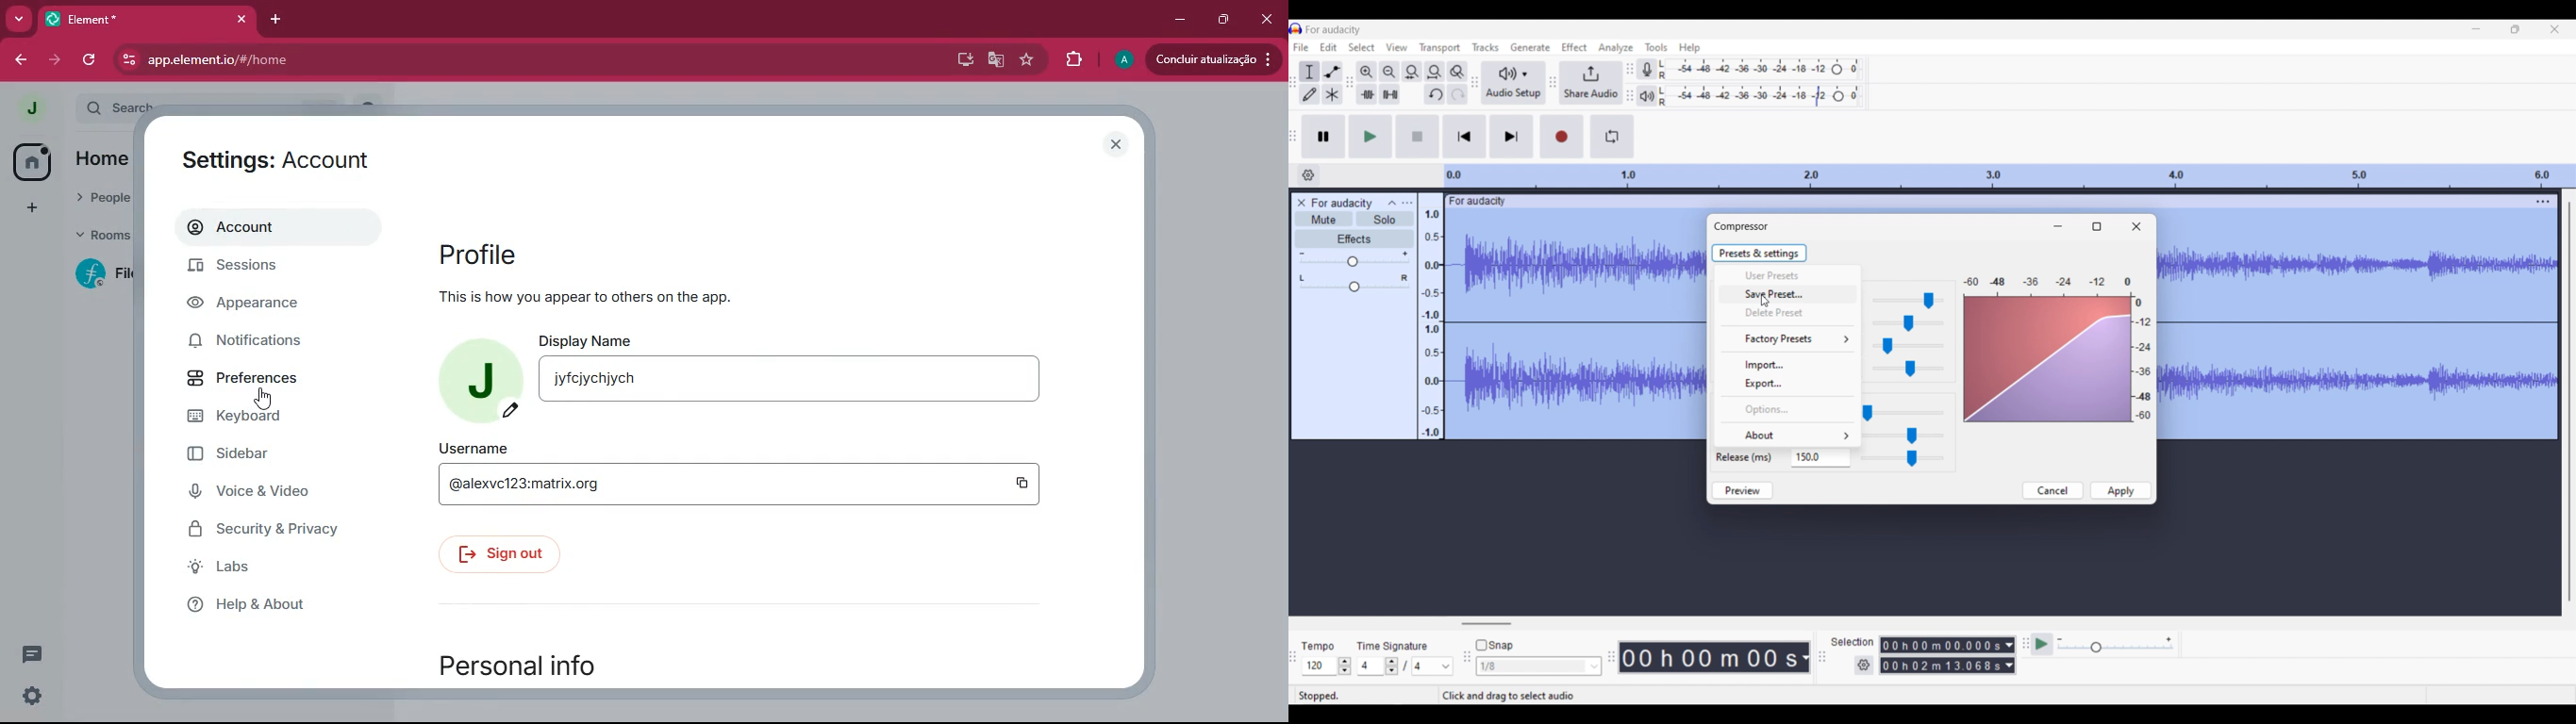 This screenshot has height=728, width=2576. What do you see at coordinates (1354, 259) in the screenshot?
I see `Volume slide` at bounding box center [1354, 259].